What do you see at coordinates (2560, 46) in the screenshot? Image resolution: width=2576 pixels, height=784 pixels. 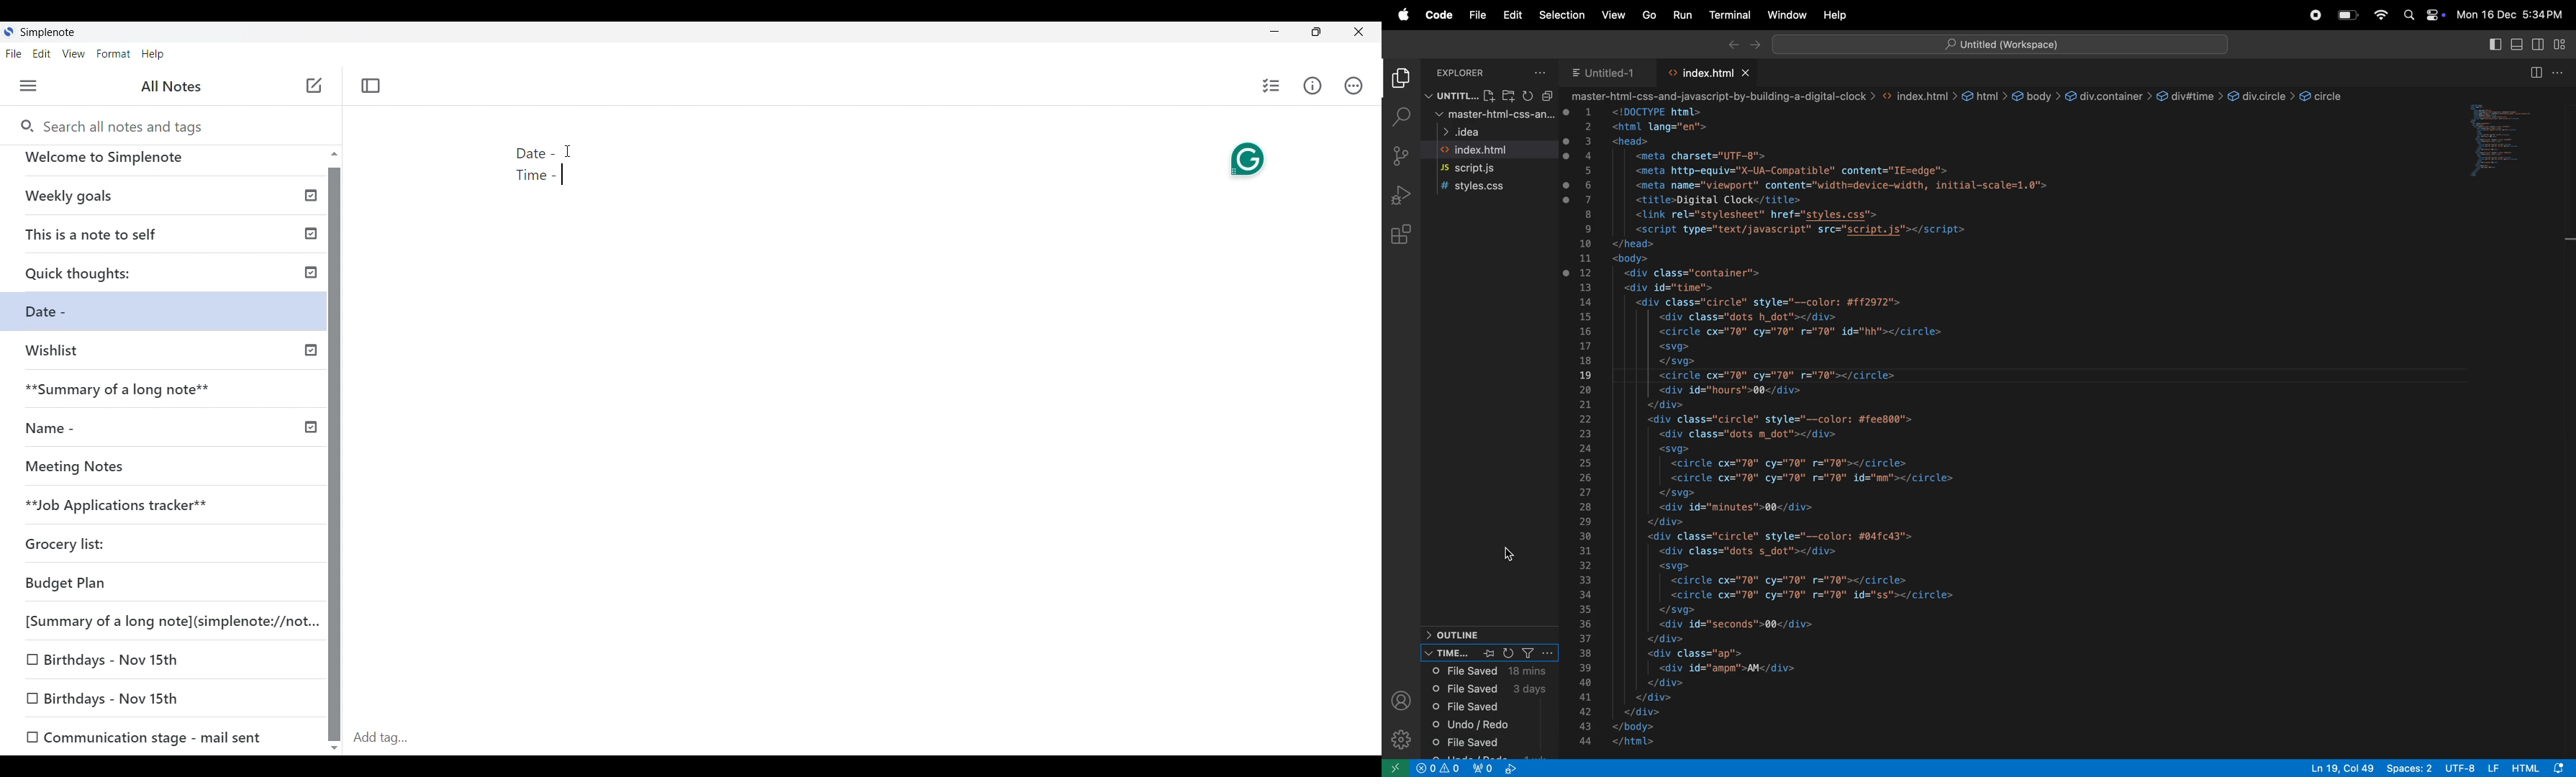 I see `customize tool bar` at bounding box center [2560, 46].